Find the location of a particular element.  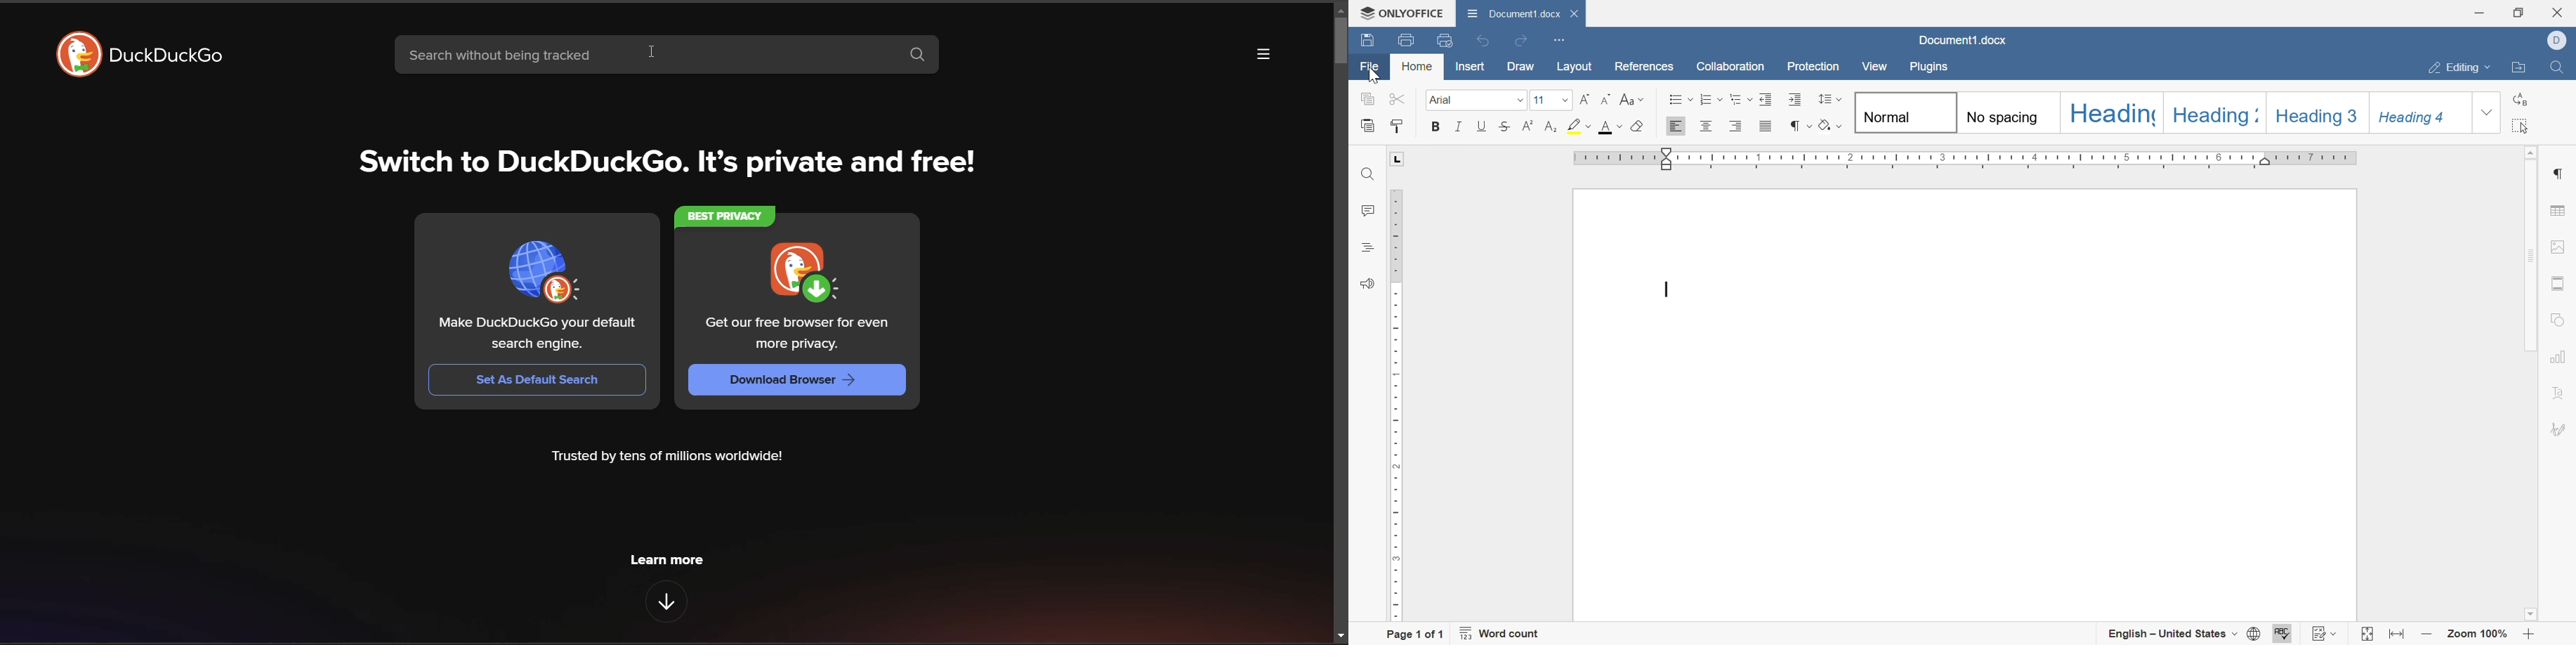

copy is located at coordinates (1370, 100).